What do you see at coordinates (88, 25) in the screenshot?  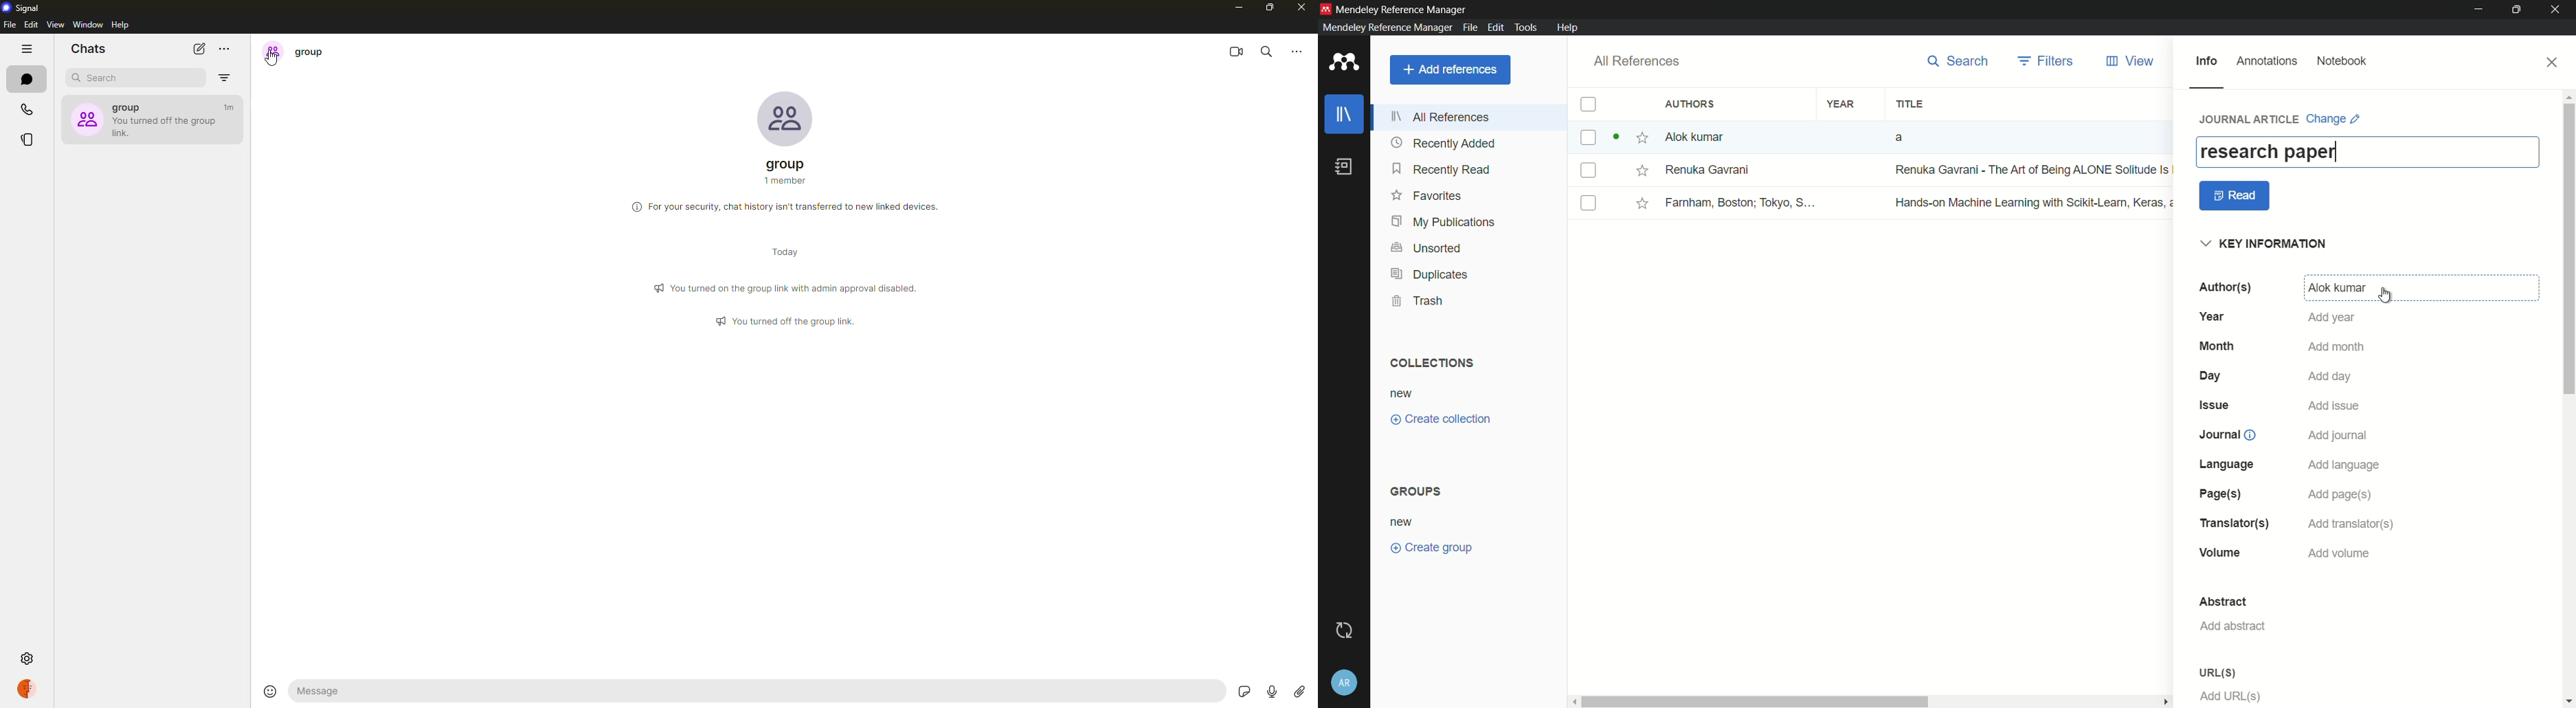 I see `window` at bounding box center [88, 25].